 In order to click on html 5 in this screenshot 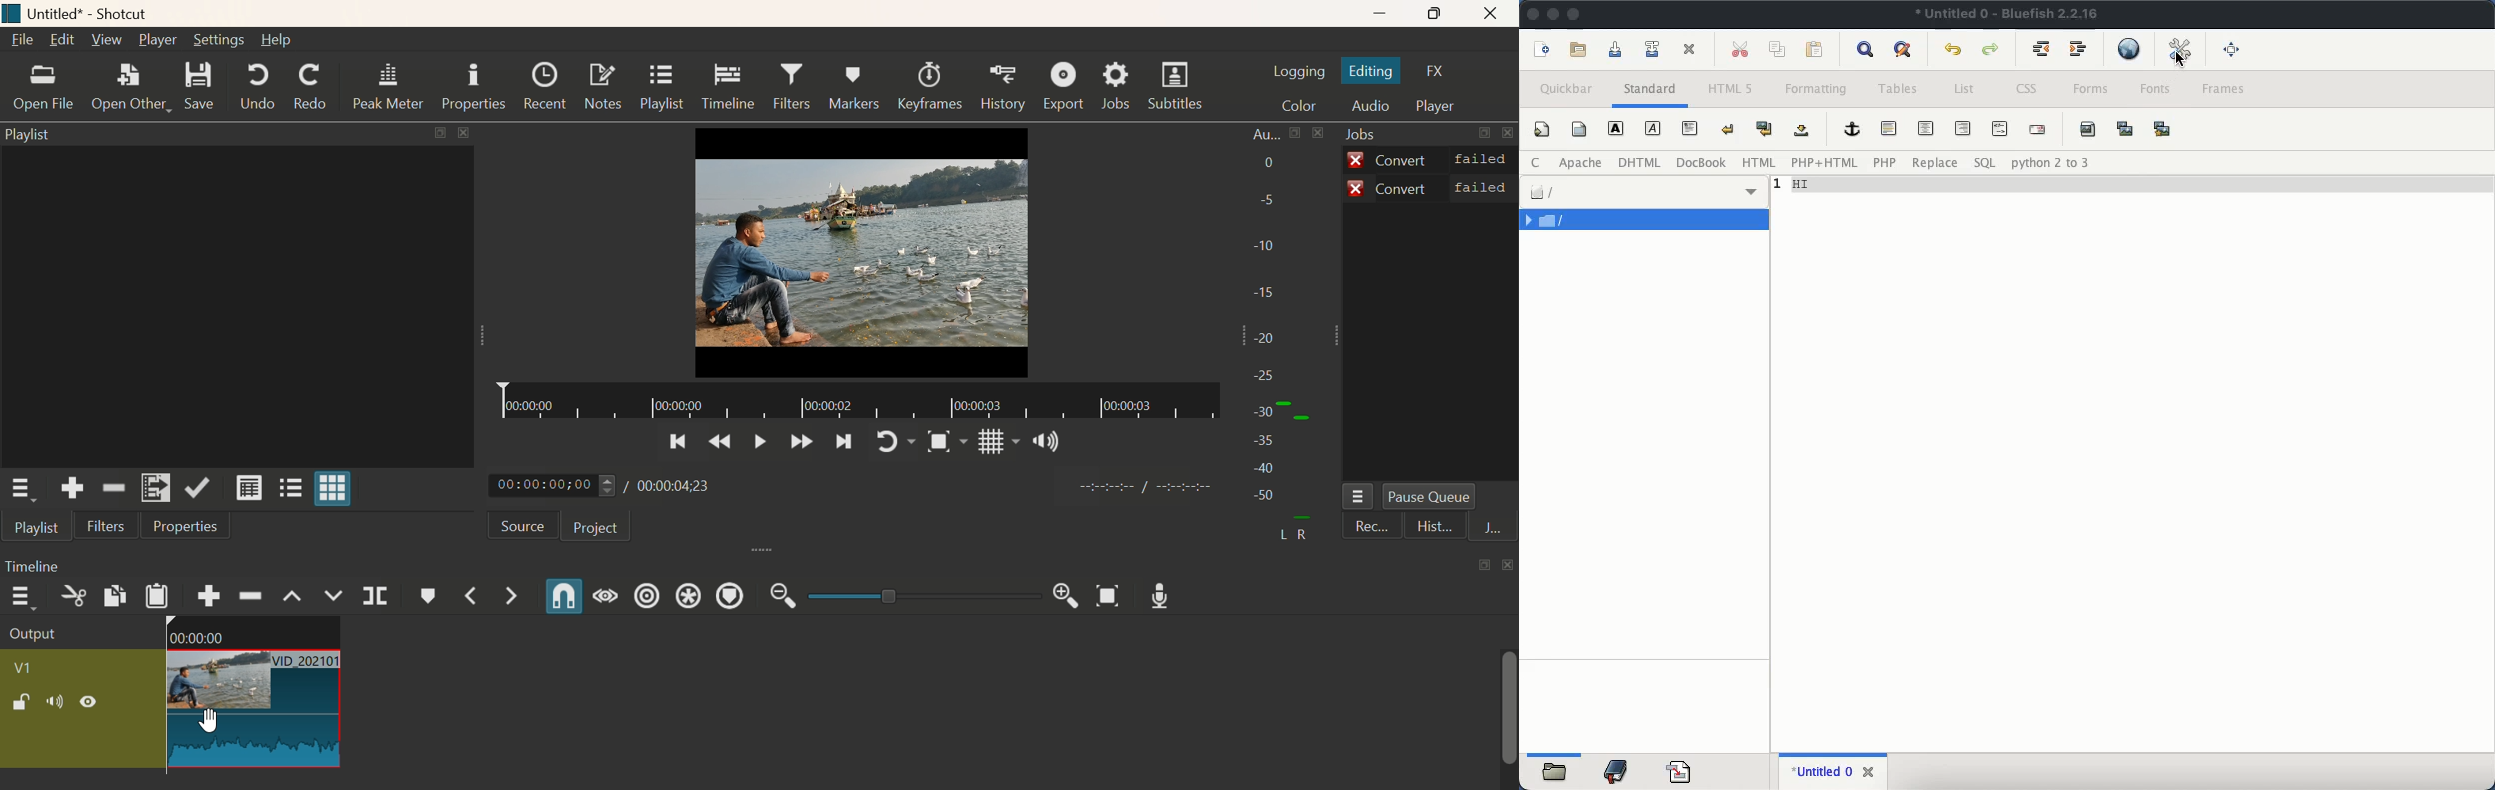, I will do `click(1729, 89)`.